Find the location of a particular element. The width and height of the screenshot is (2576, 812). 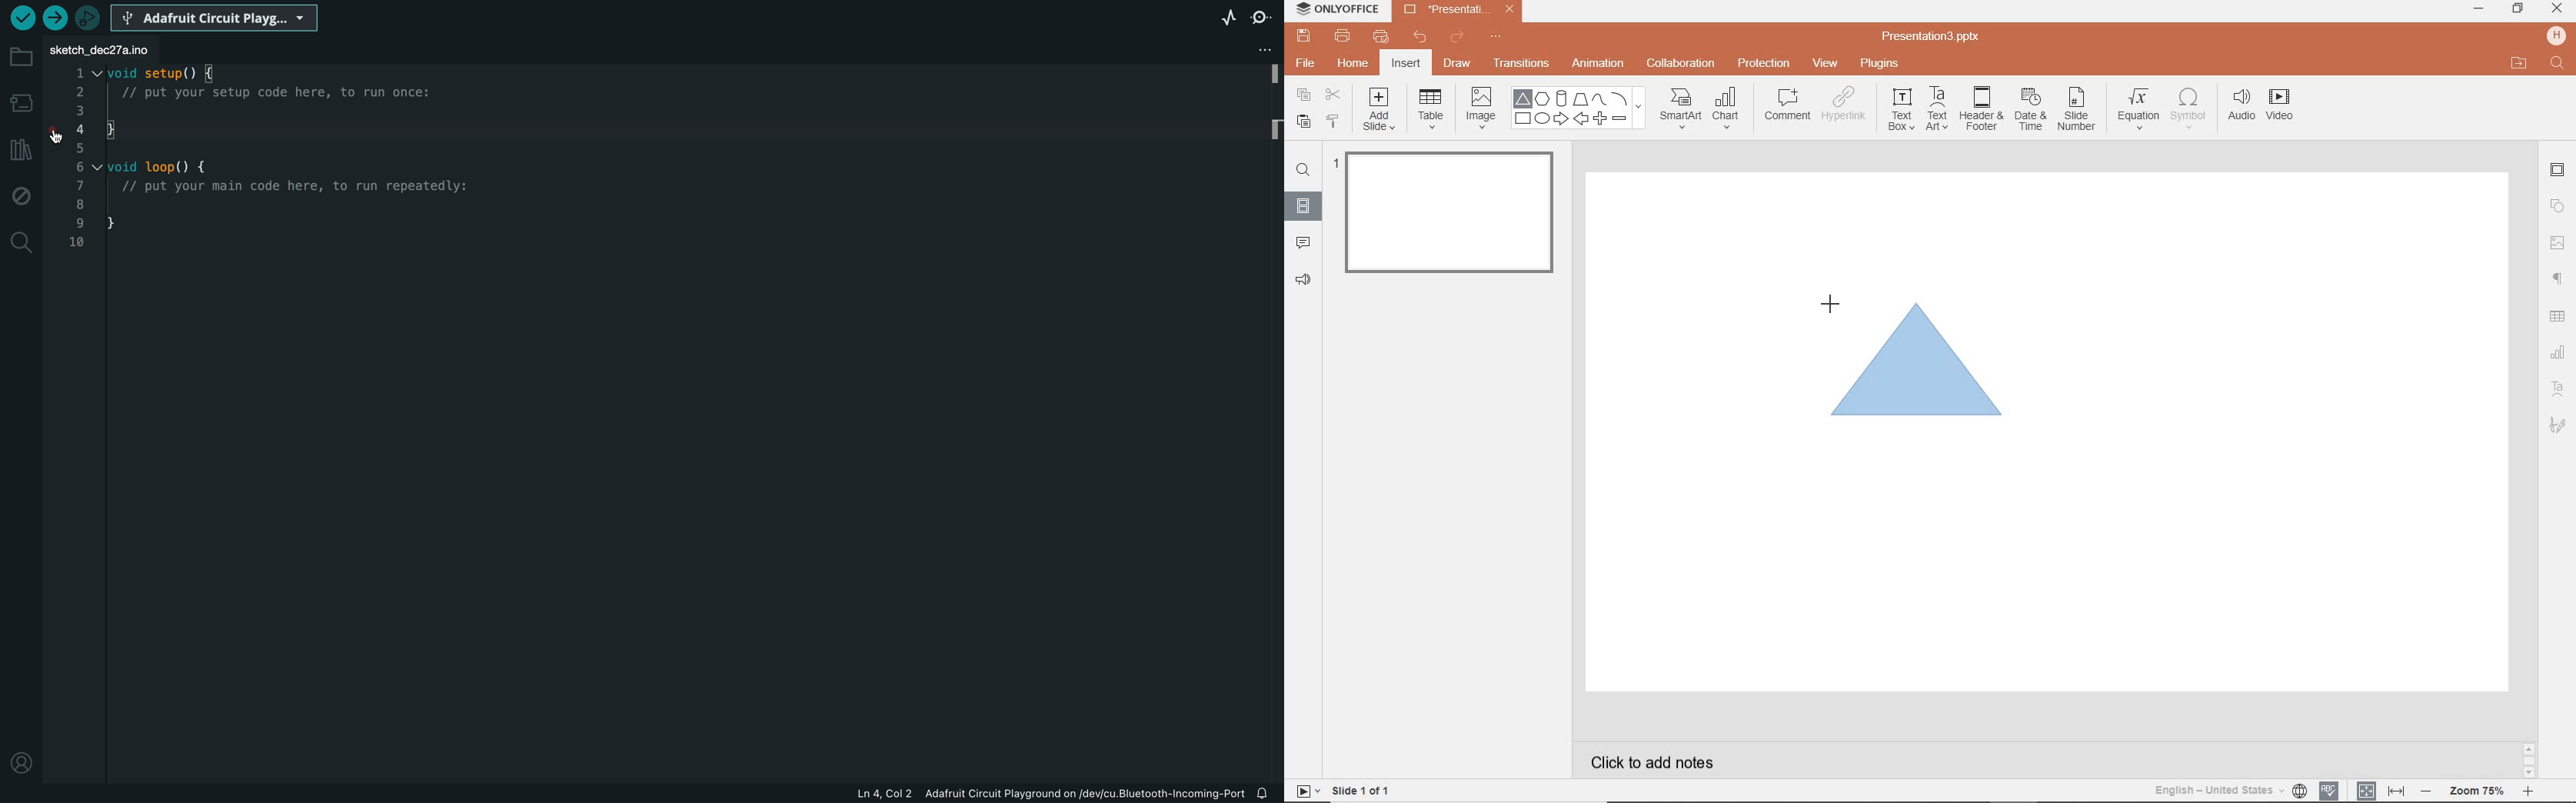

SMARTART is located at coordinates (1681, 114).